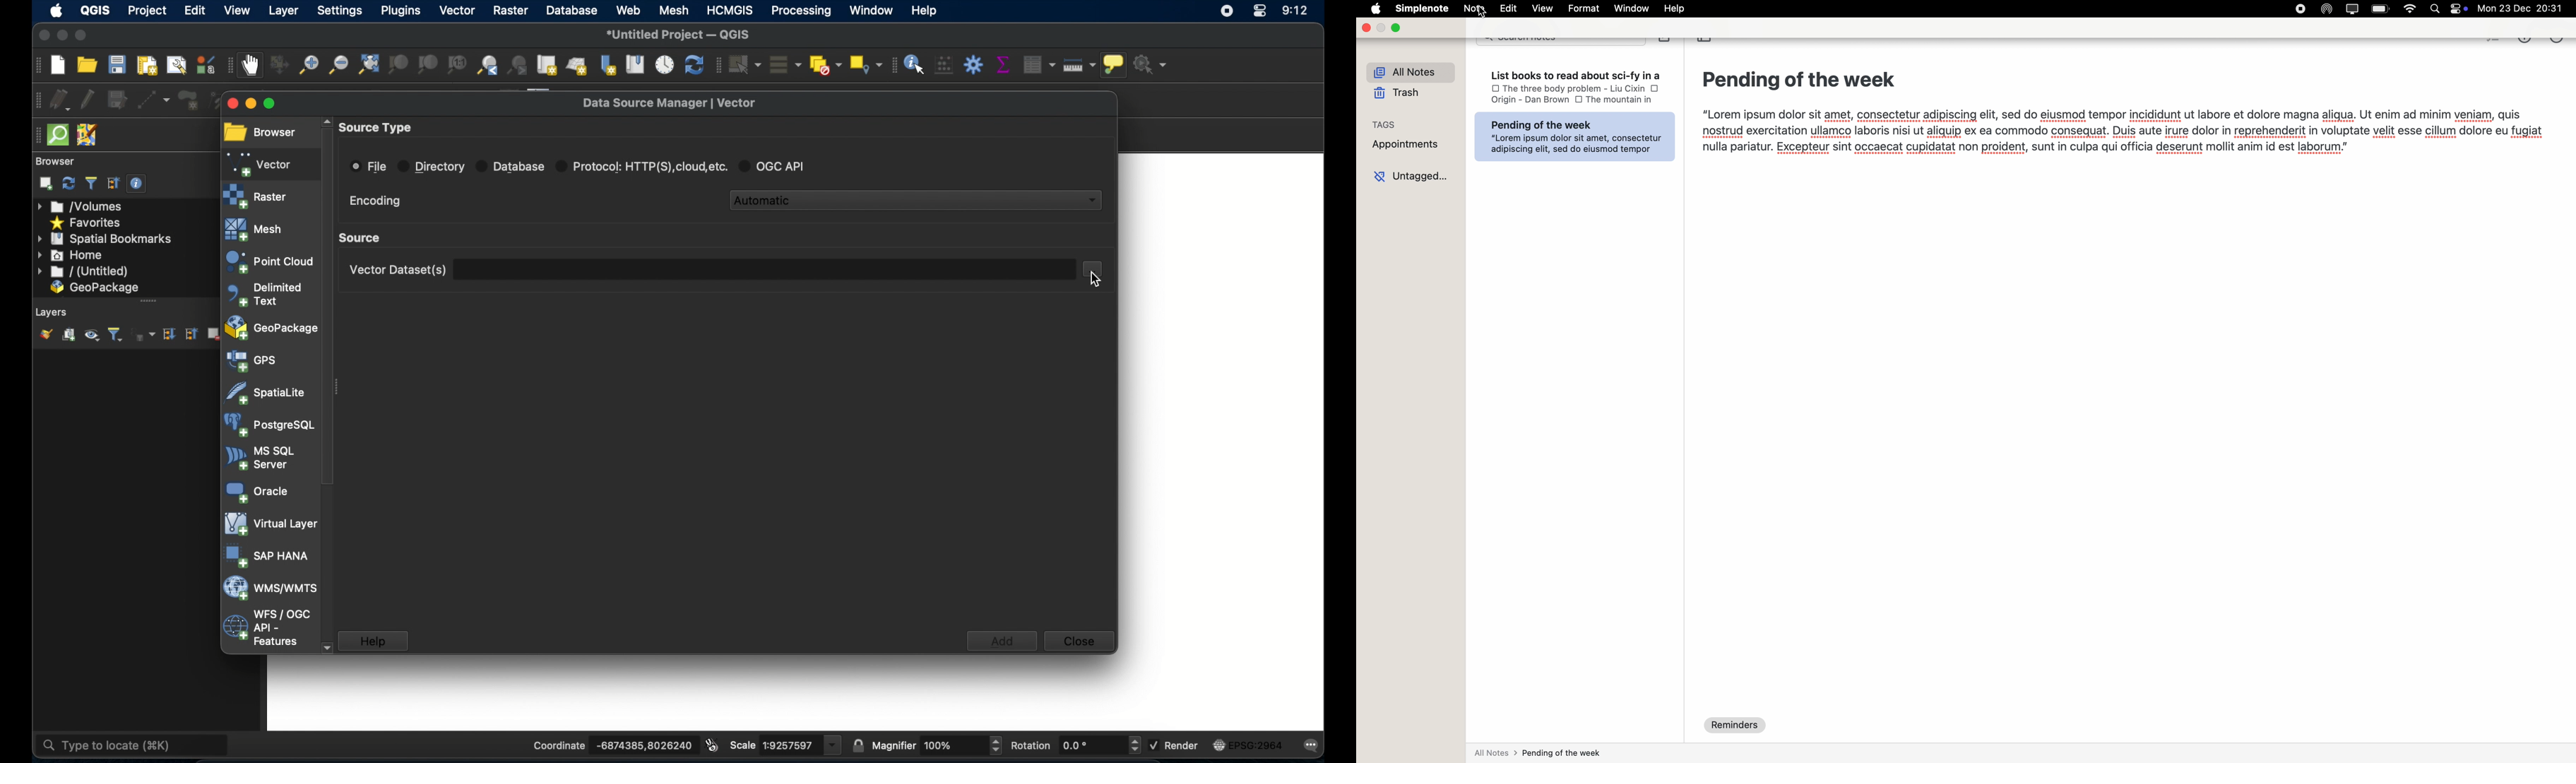 Image resolution: width=2576 pixels, height=784 pixels. Describe the element at coordinates (1410, 72) in the screenshot. I see `all notes` at that location.